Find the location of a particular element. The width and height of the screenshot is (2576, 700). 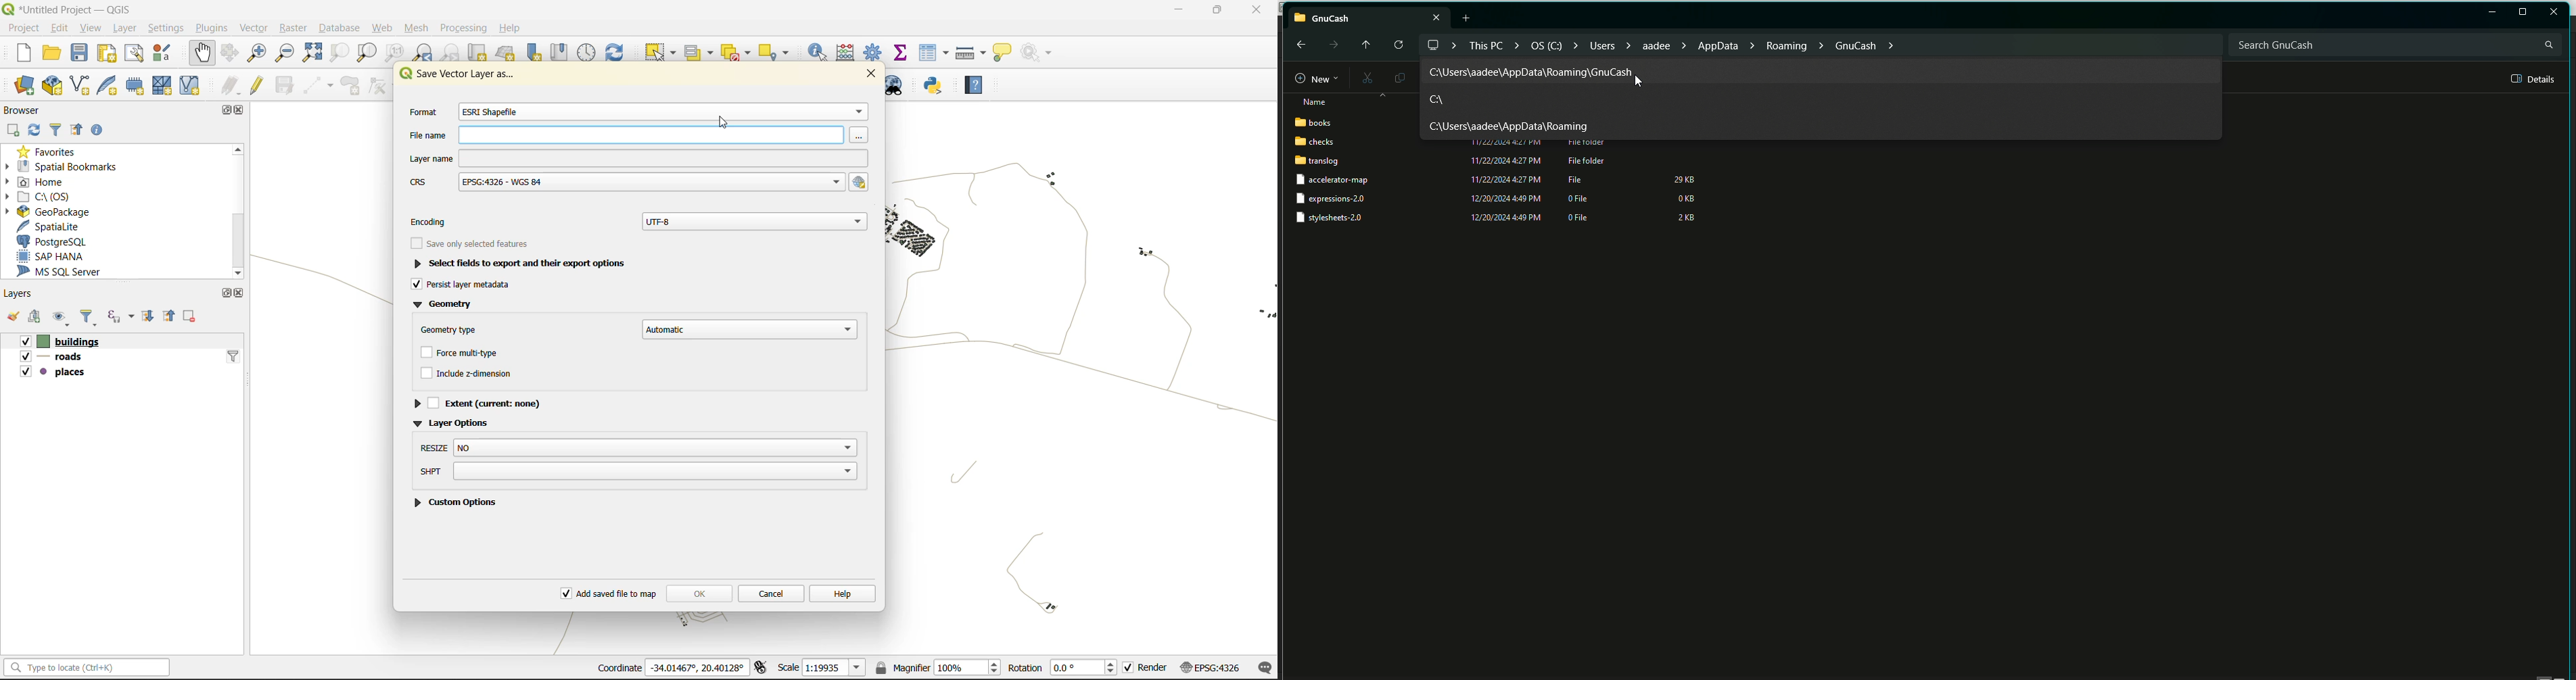

Search bar is located at coordinates (2394, 44).